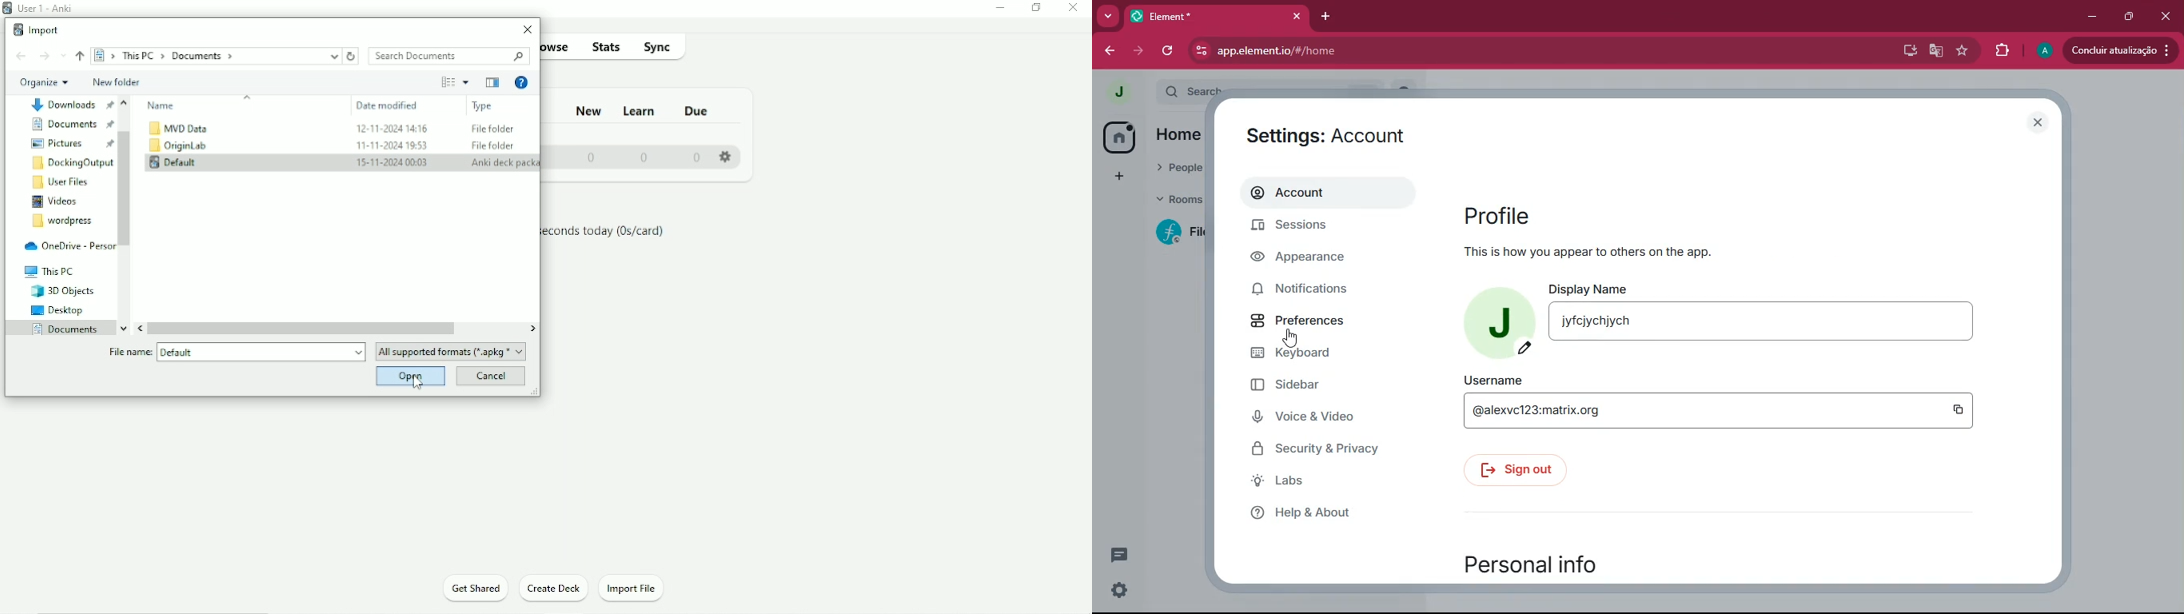 This screenshot has height=616, width=2184. Describe the element at coordinates (127, 102) in the screenshot. I see `Up` at that location.